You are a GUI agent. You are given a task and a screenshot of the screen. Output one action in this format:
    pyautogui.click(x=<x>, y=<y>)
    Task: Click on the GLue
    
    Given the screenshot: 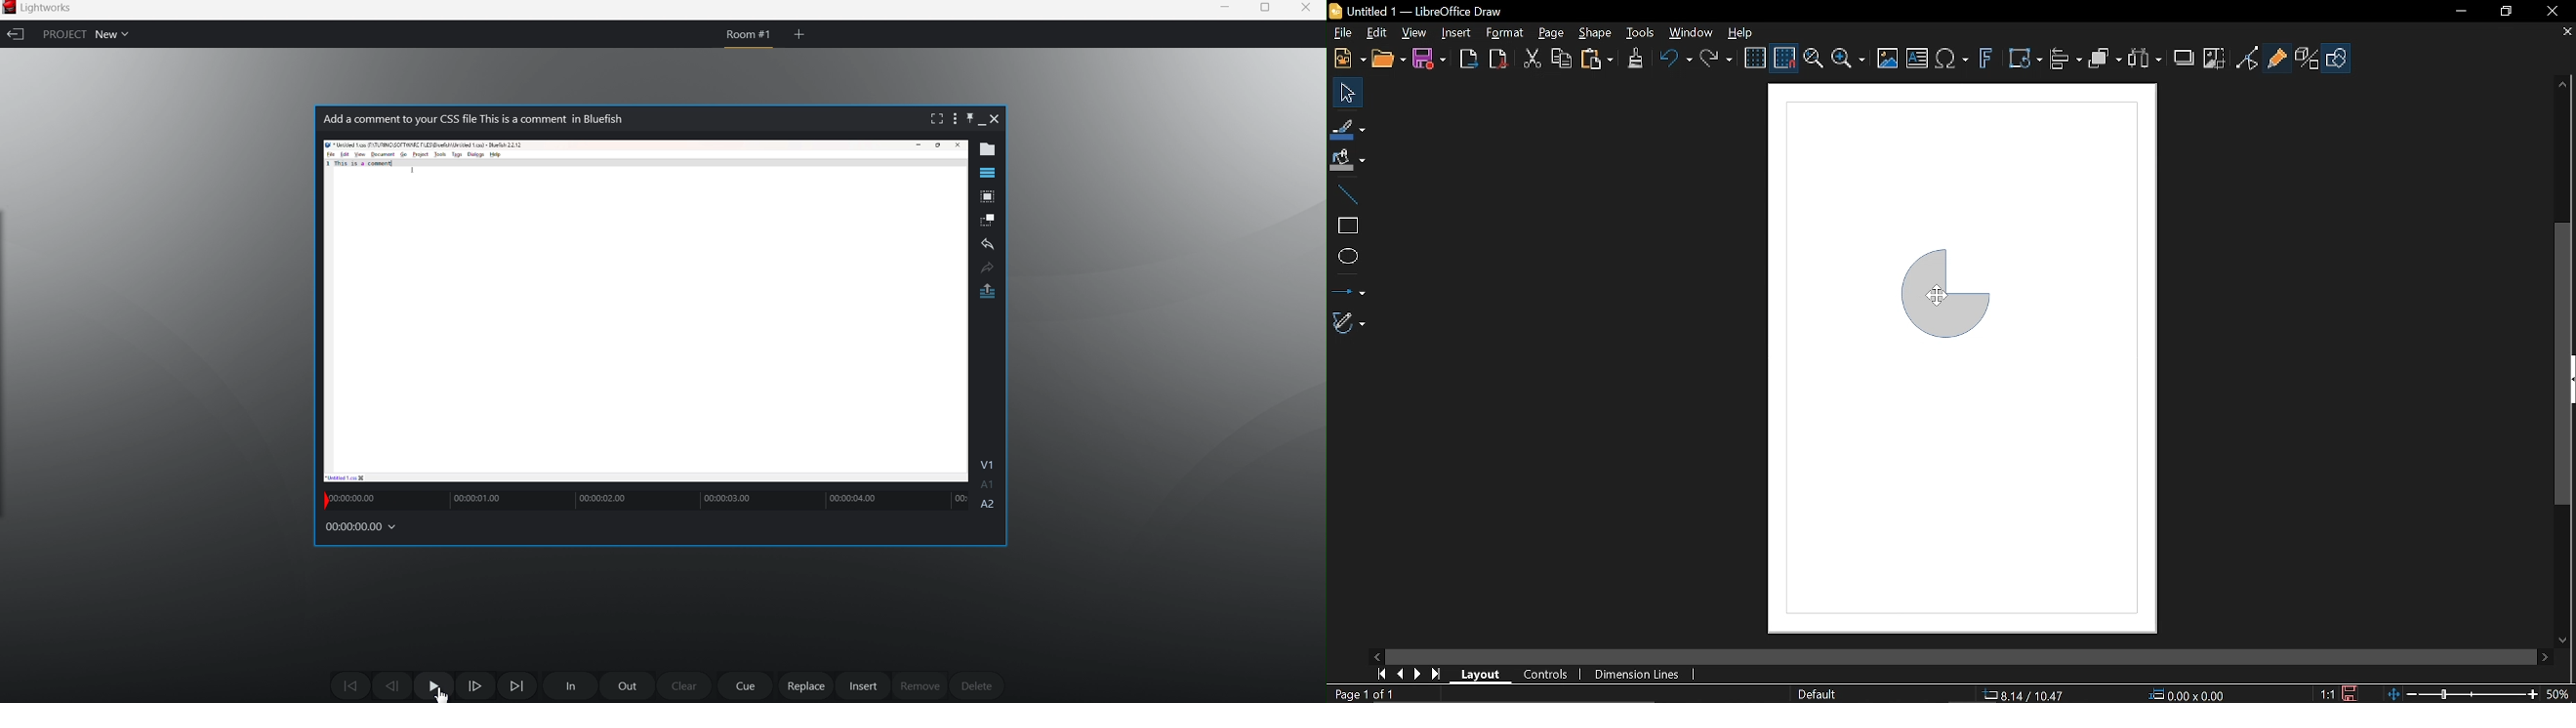 What is the action you would take?
    pyautogui.click(x=2277, y=60)
    